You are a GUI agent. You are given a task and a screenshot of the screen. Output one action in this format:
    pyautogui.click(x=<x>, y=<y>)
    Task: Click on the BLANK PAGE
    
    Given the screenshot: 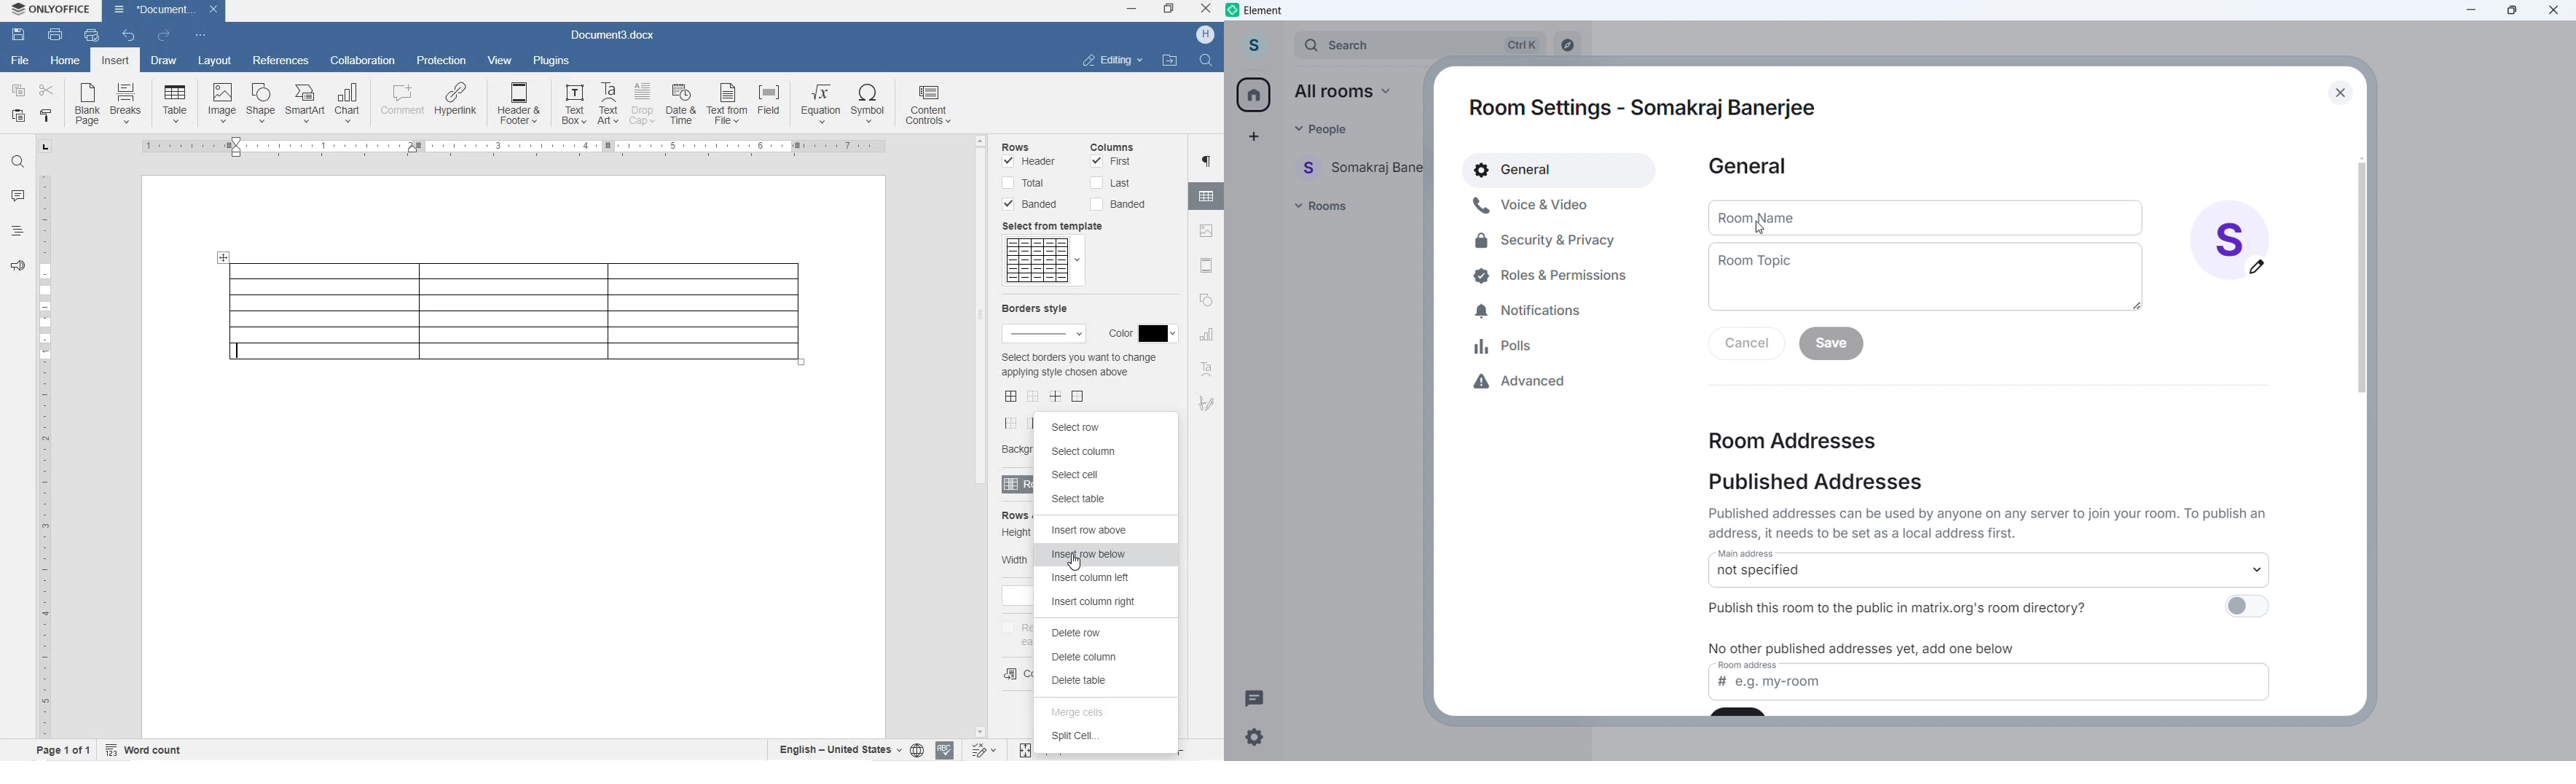 What is the action you would take?
    pyautogui.click(x=88, y=105)
    